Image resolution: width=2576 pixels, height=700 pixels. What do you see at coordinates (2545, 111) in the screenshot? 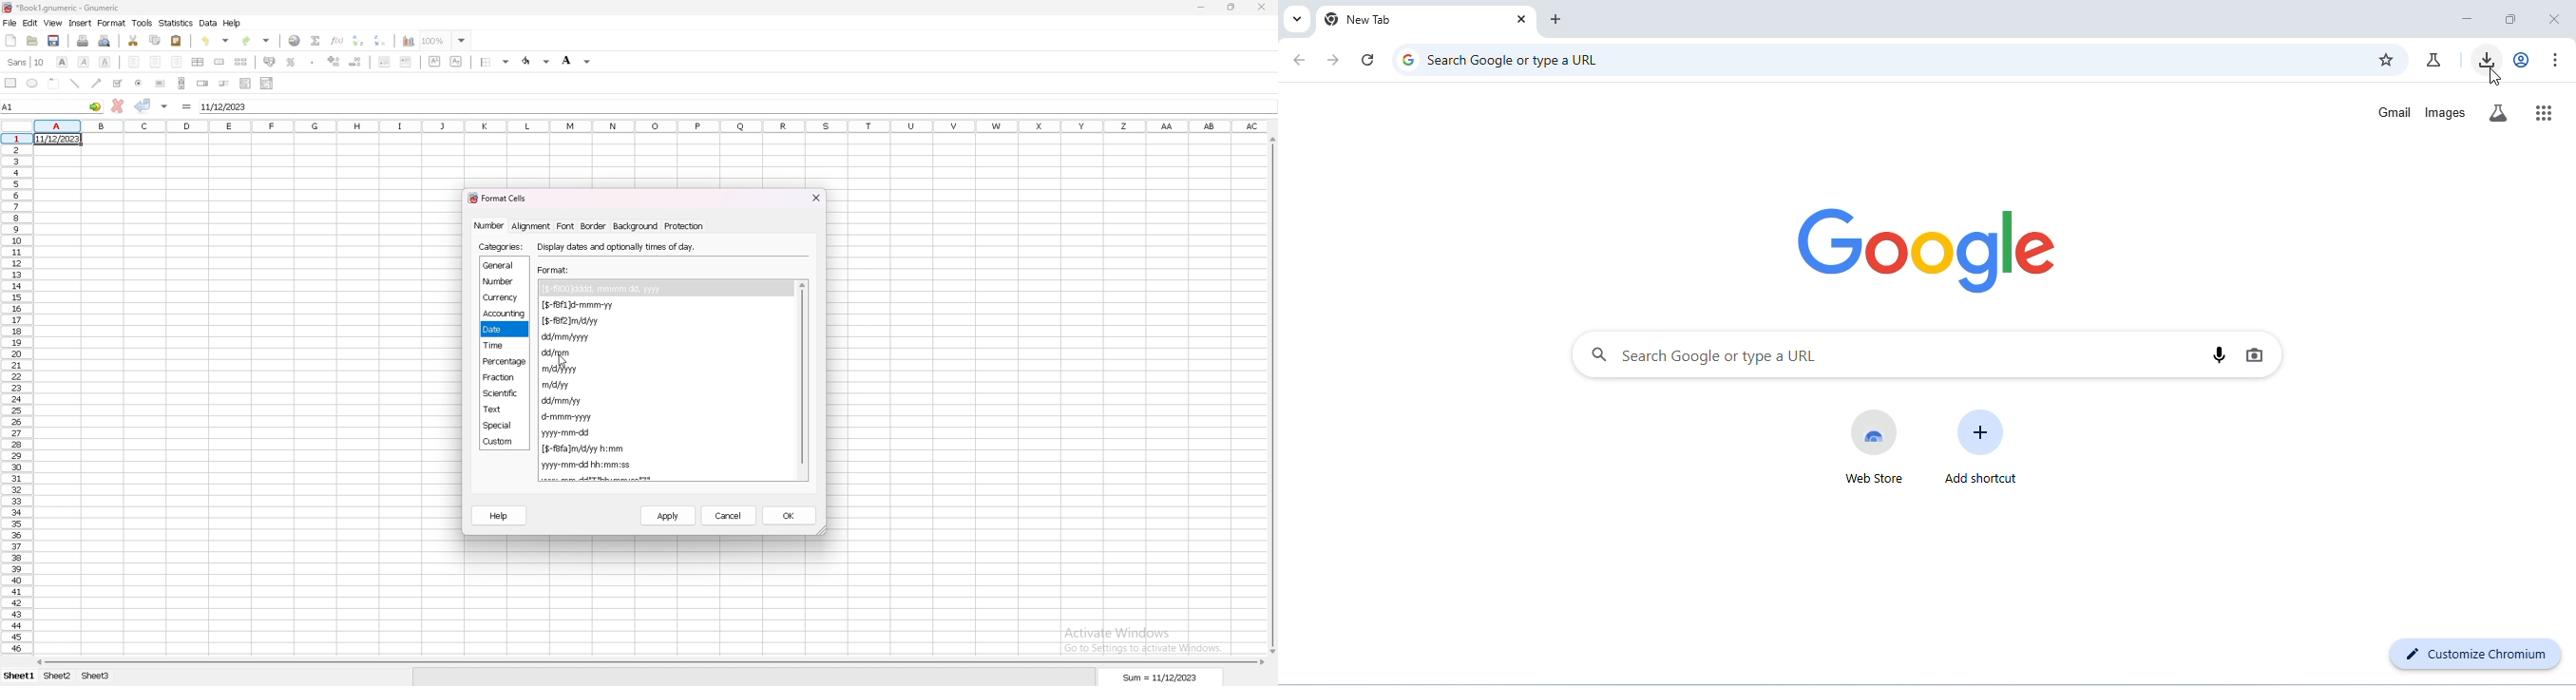
I see `google apps` at bounding box center [2545, 111].